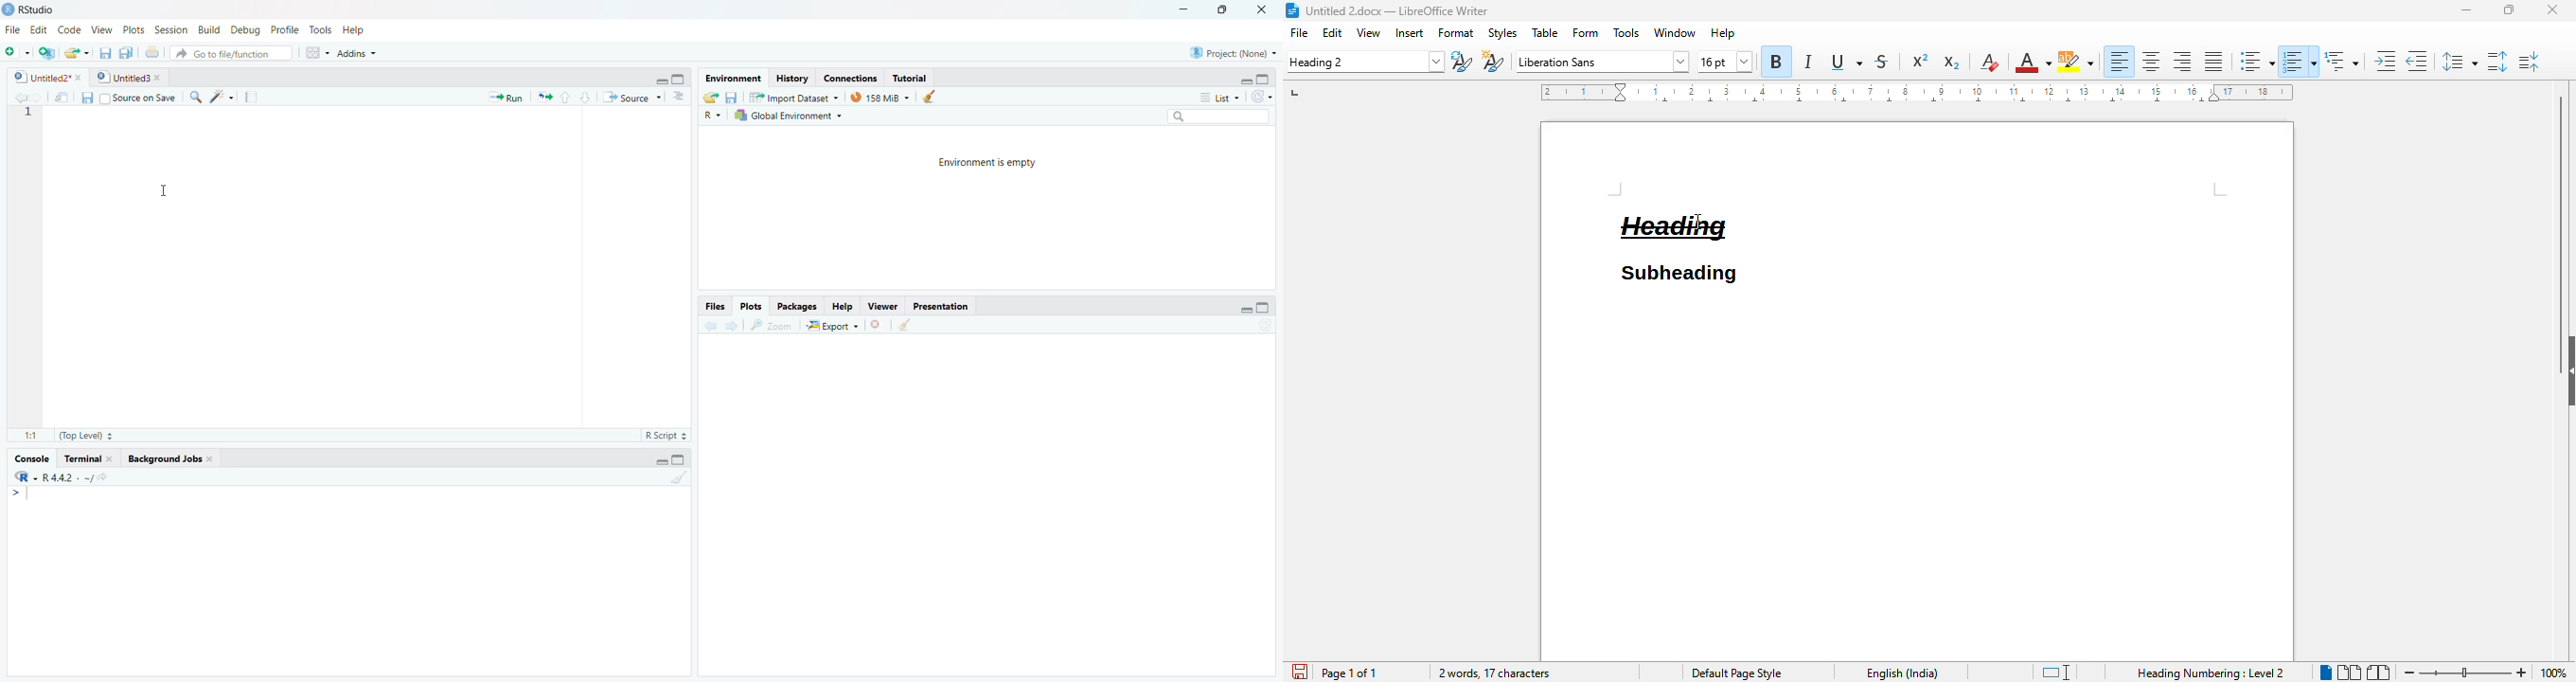 The height and width of the screenshot is (700, 2576). What do you see at coordinates (235, 53) in the screenshot?
I see `Go to file/function` at bounding box center [235, 53].